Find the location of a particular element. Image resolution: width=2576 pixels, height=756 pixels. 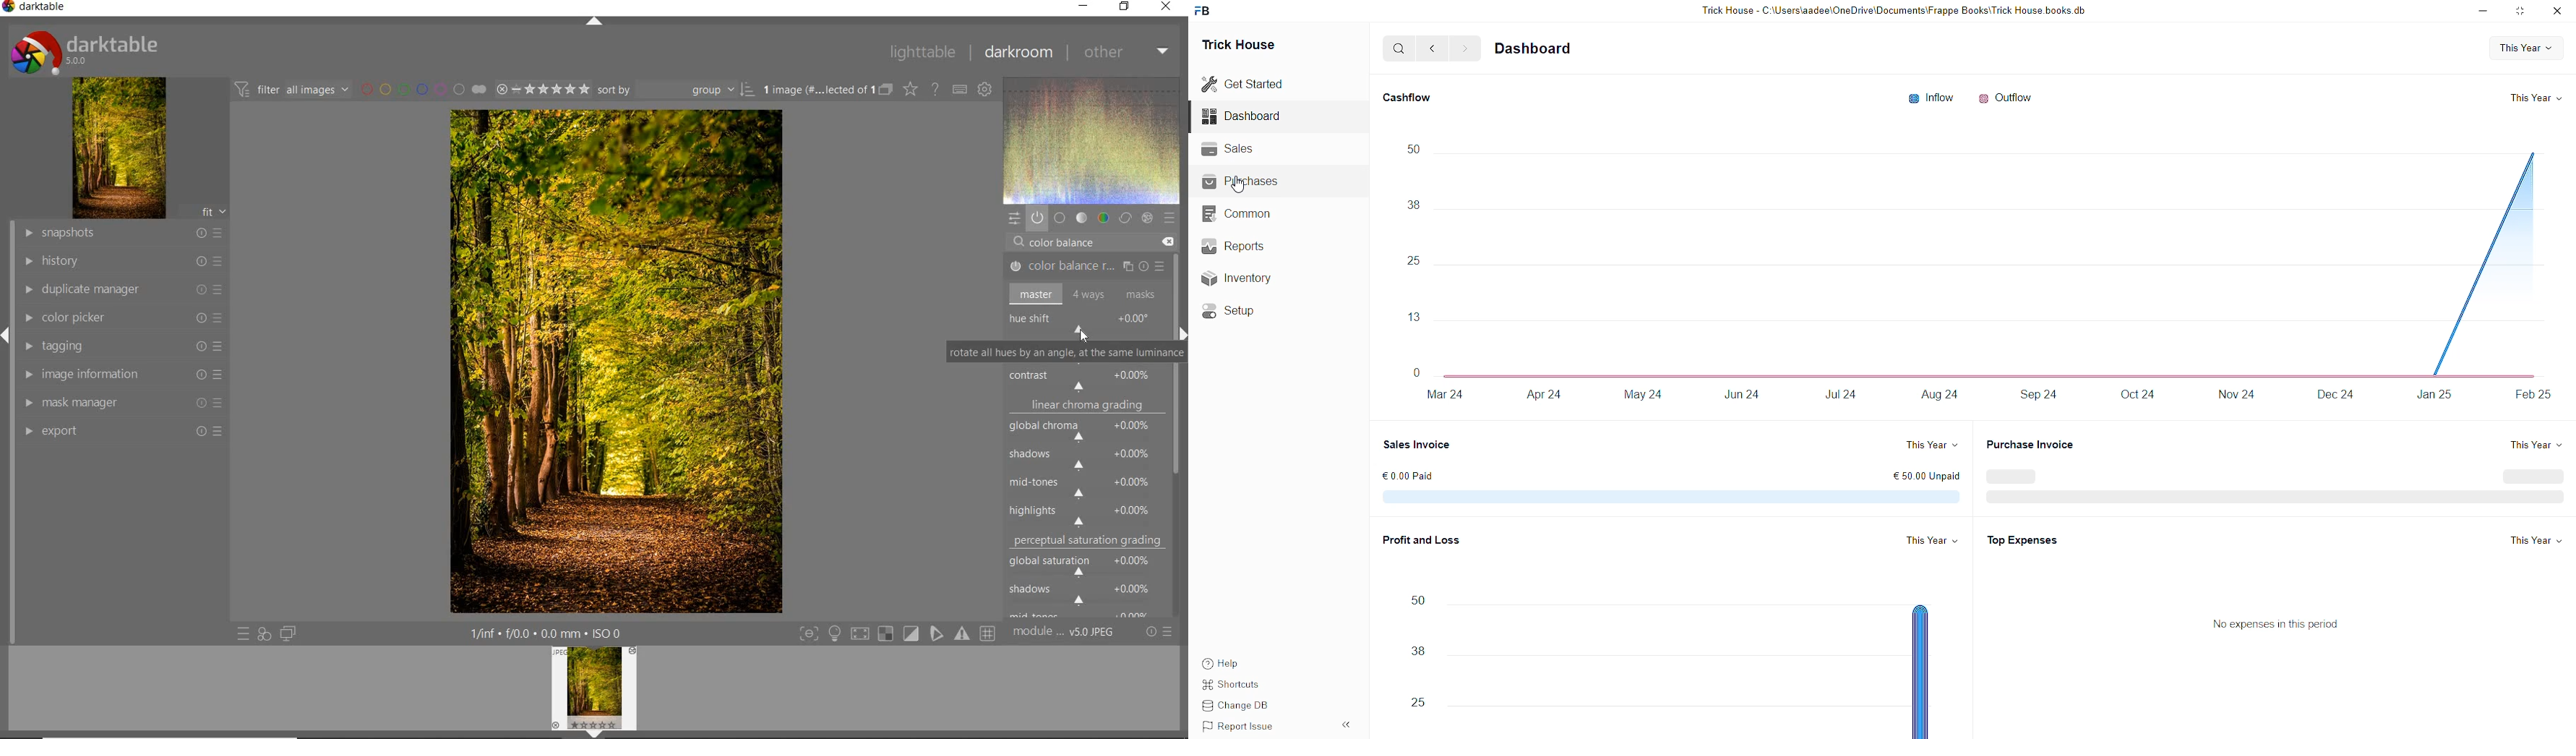

38 is located at coordinates (1413, 205).